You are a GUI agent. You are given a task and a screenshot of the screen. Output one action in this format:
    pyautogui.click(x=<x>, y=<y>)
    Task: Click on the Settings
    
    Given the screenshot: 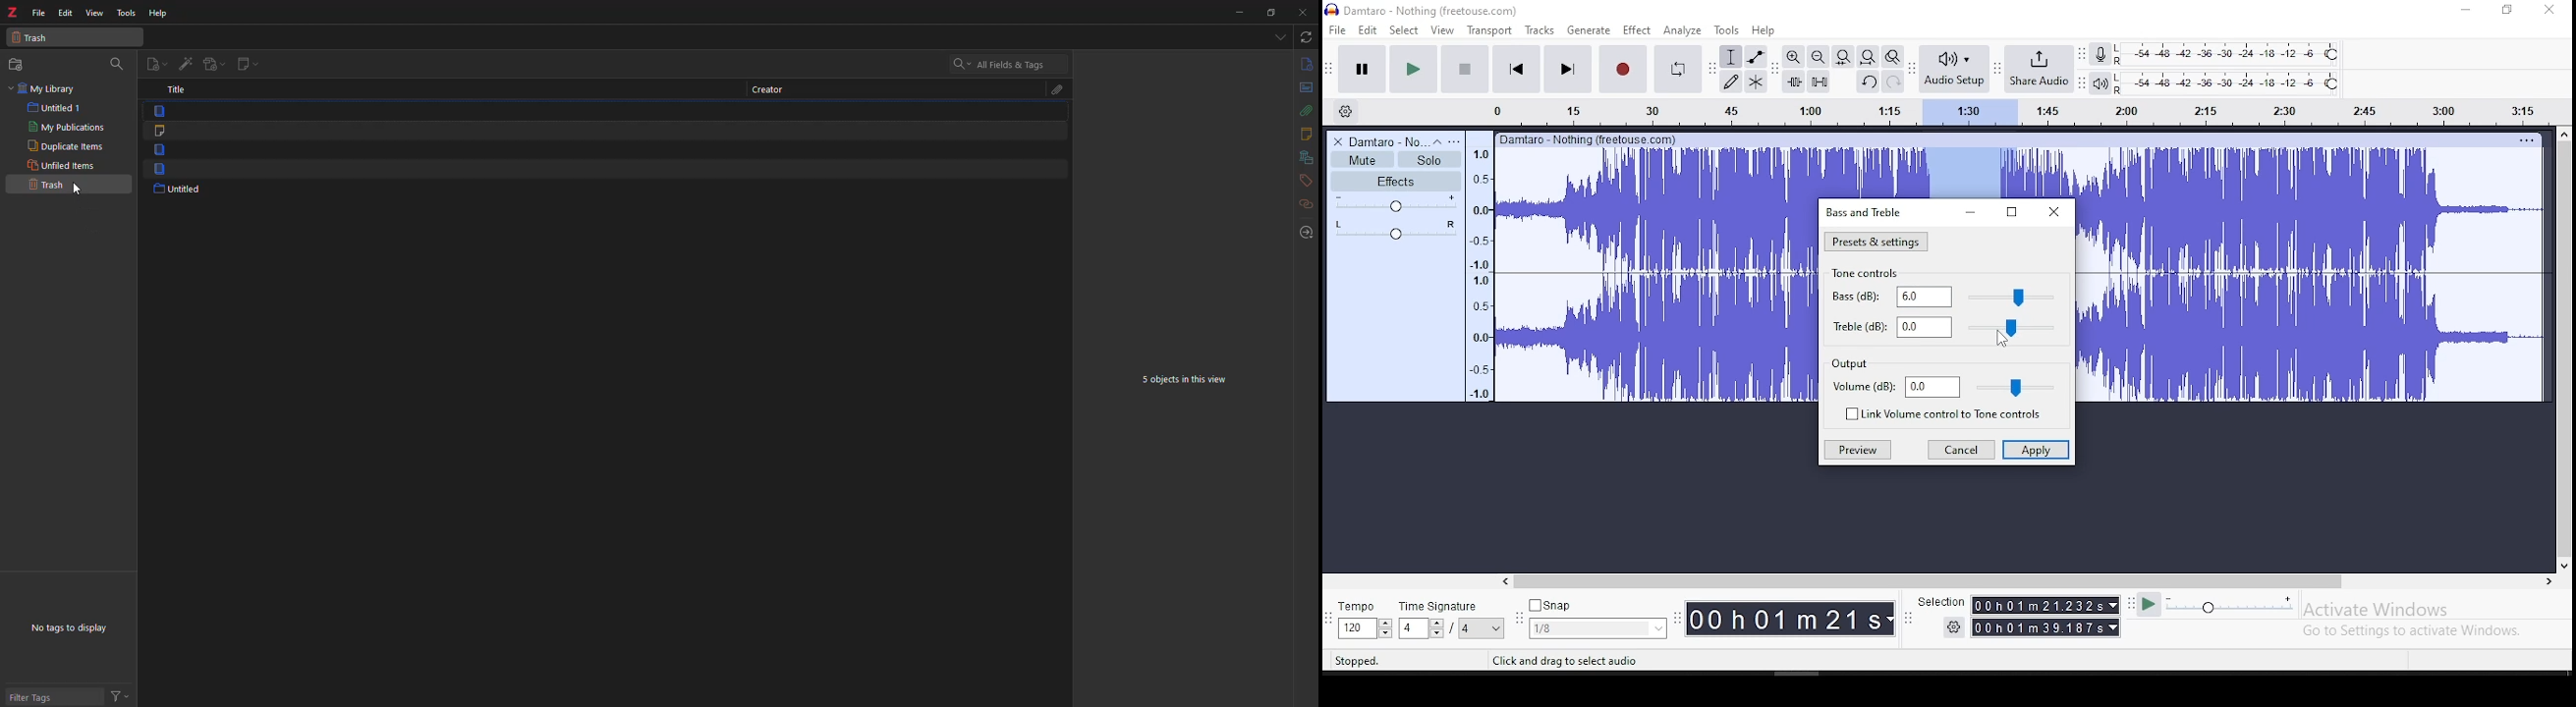 What is the action you would take?
    pyautogui.click(x=1955, y=626)
    